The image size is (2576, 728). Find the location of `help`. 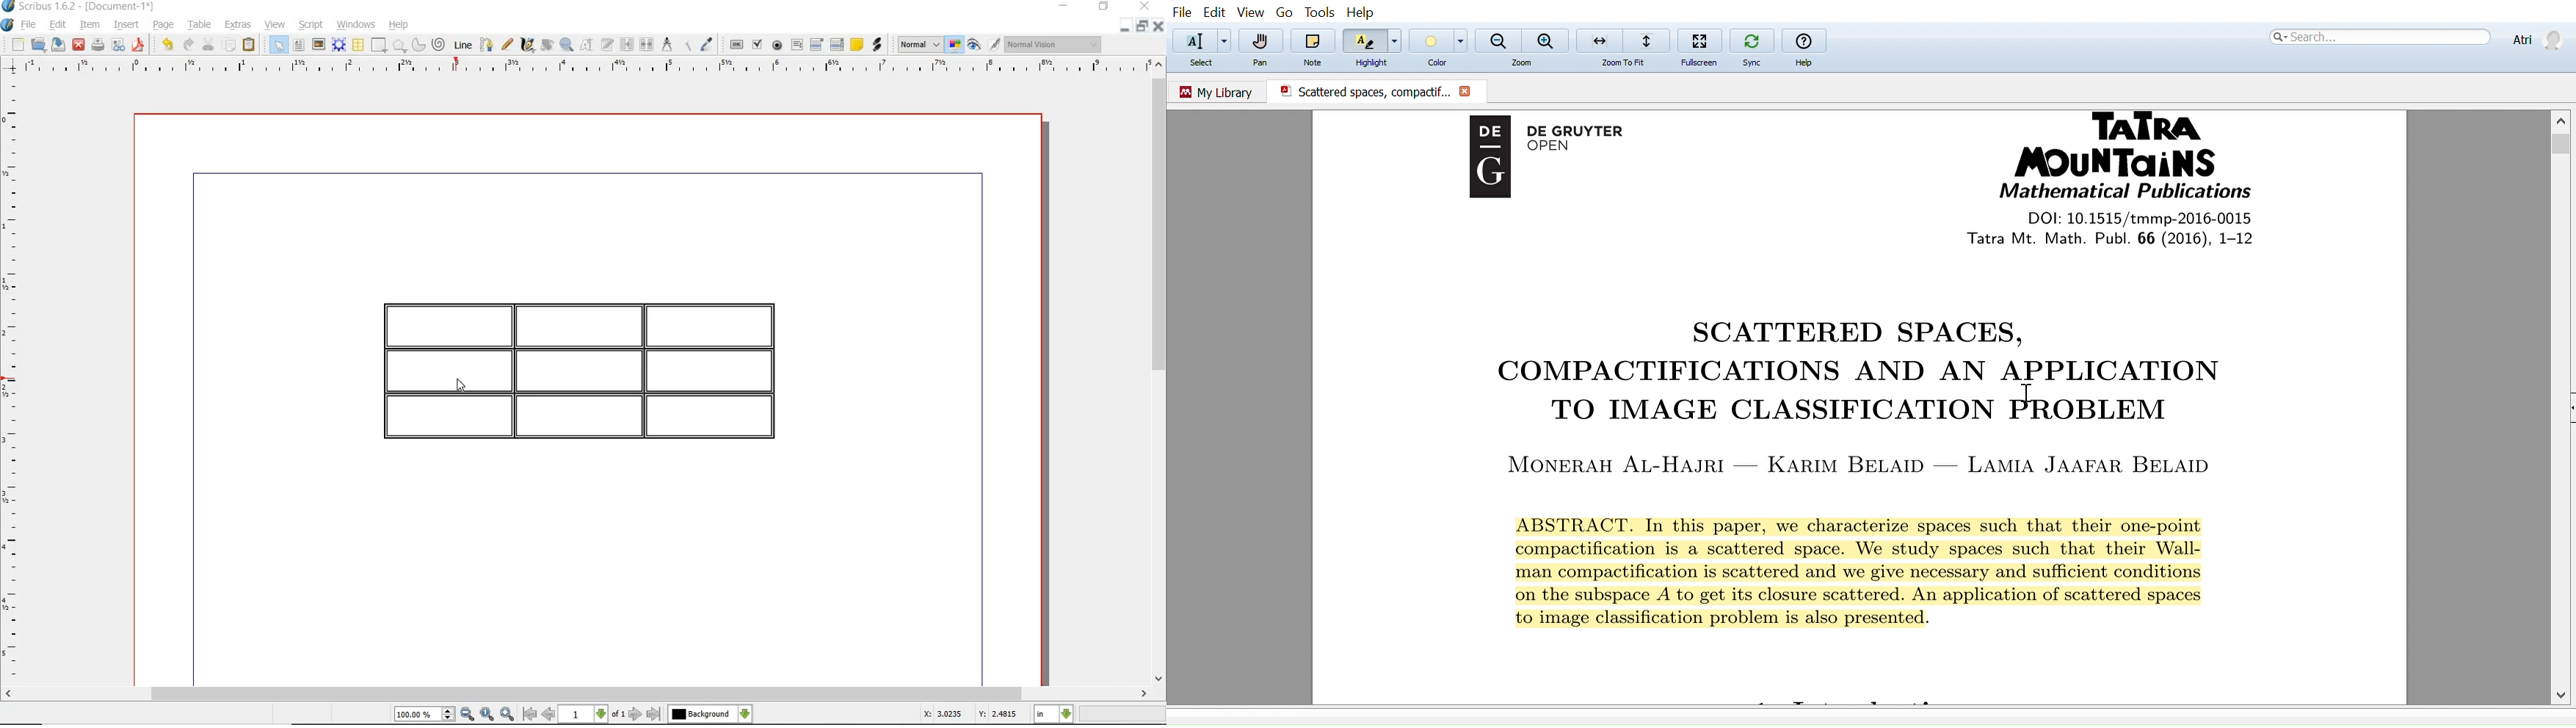

help is located at coordinates (1804, 40).